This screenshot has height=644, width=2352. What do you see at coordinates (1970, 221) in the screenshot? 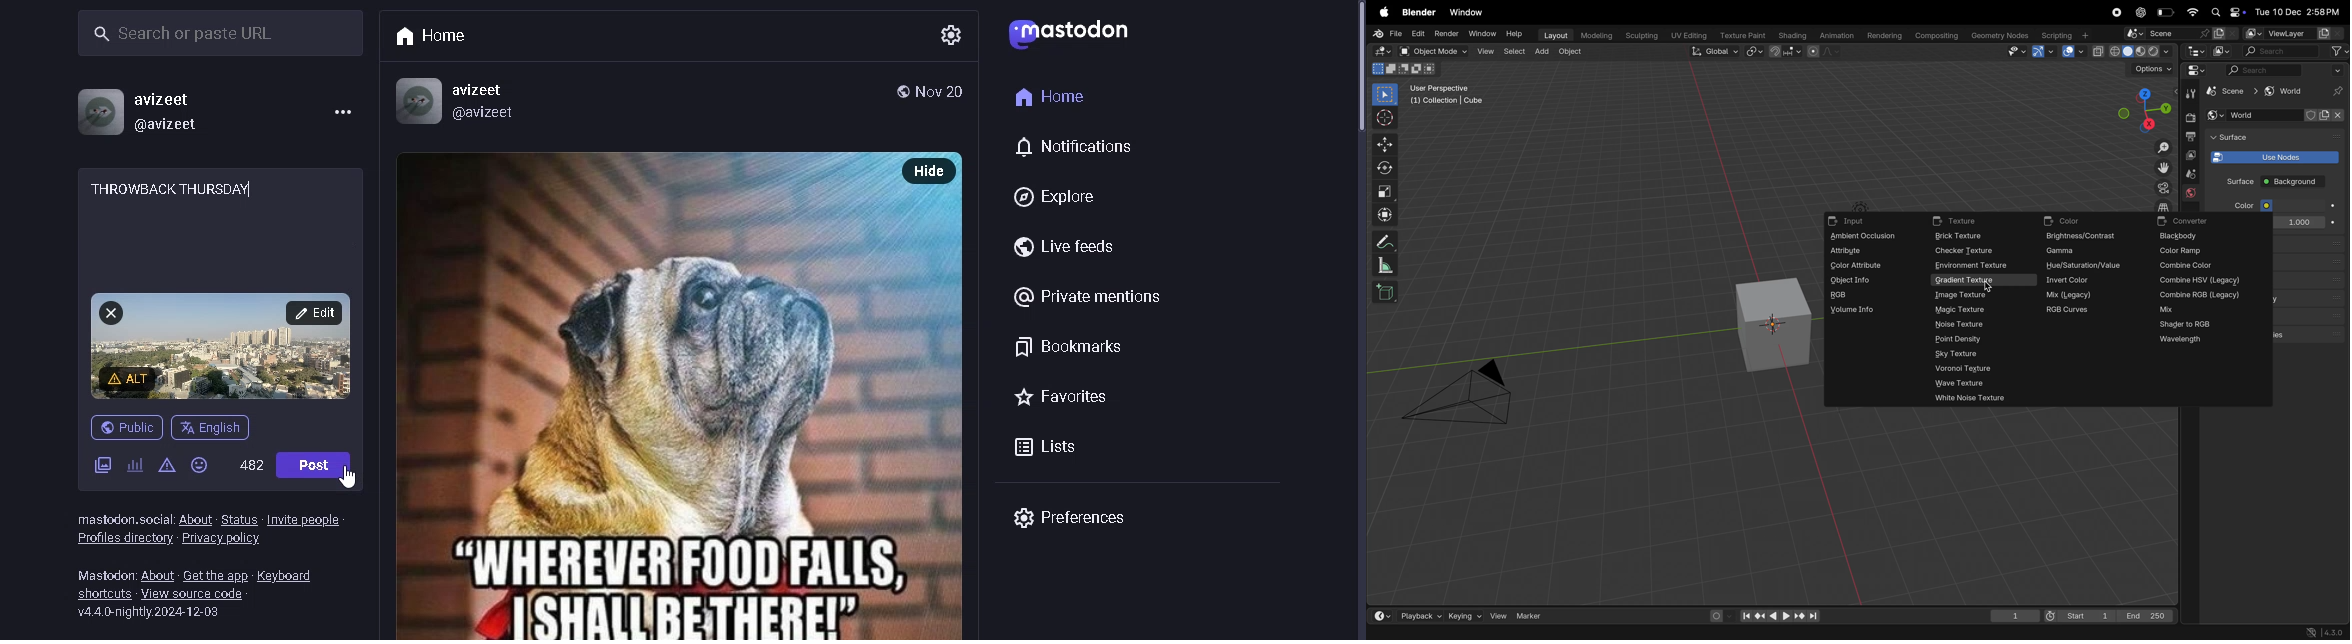
I see `texture` at bounding box center [1970, 221].